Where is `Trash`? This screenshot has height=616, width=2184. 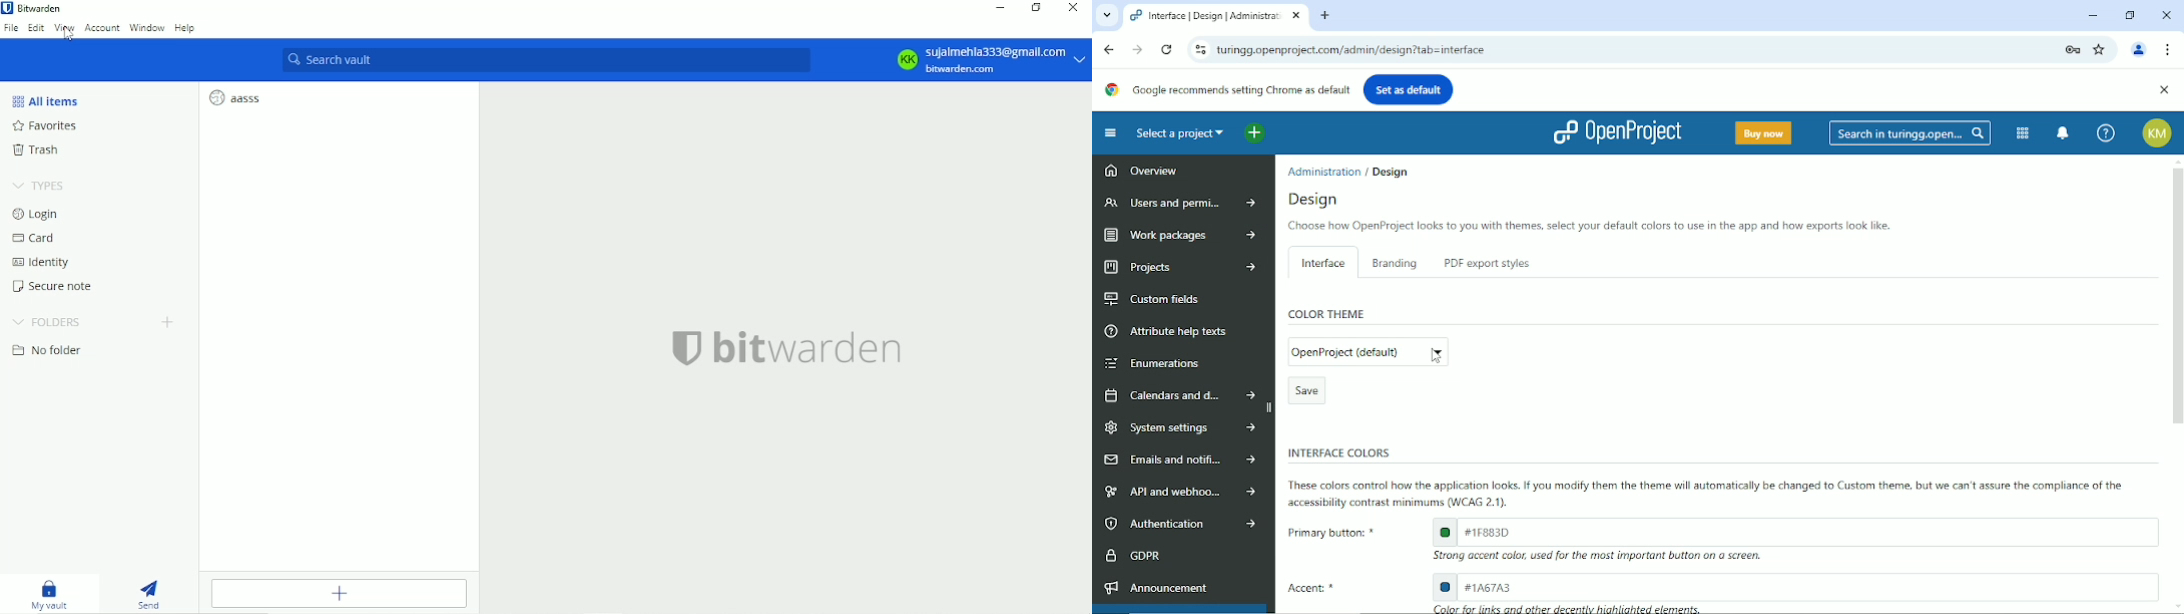
Trash is located at coordinates (37, 150).